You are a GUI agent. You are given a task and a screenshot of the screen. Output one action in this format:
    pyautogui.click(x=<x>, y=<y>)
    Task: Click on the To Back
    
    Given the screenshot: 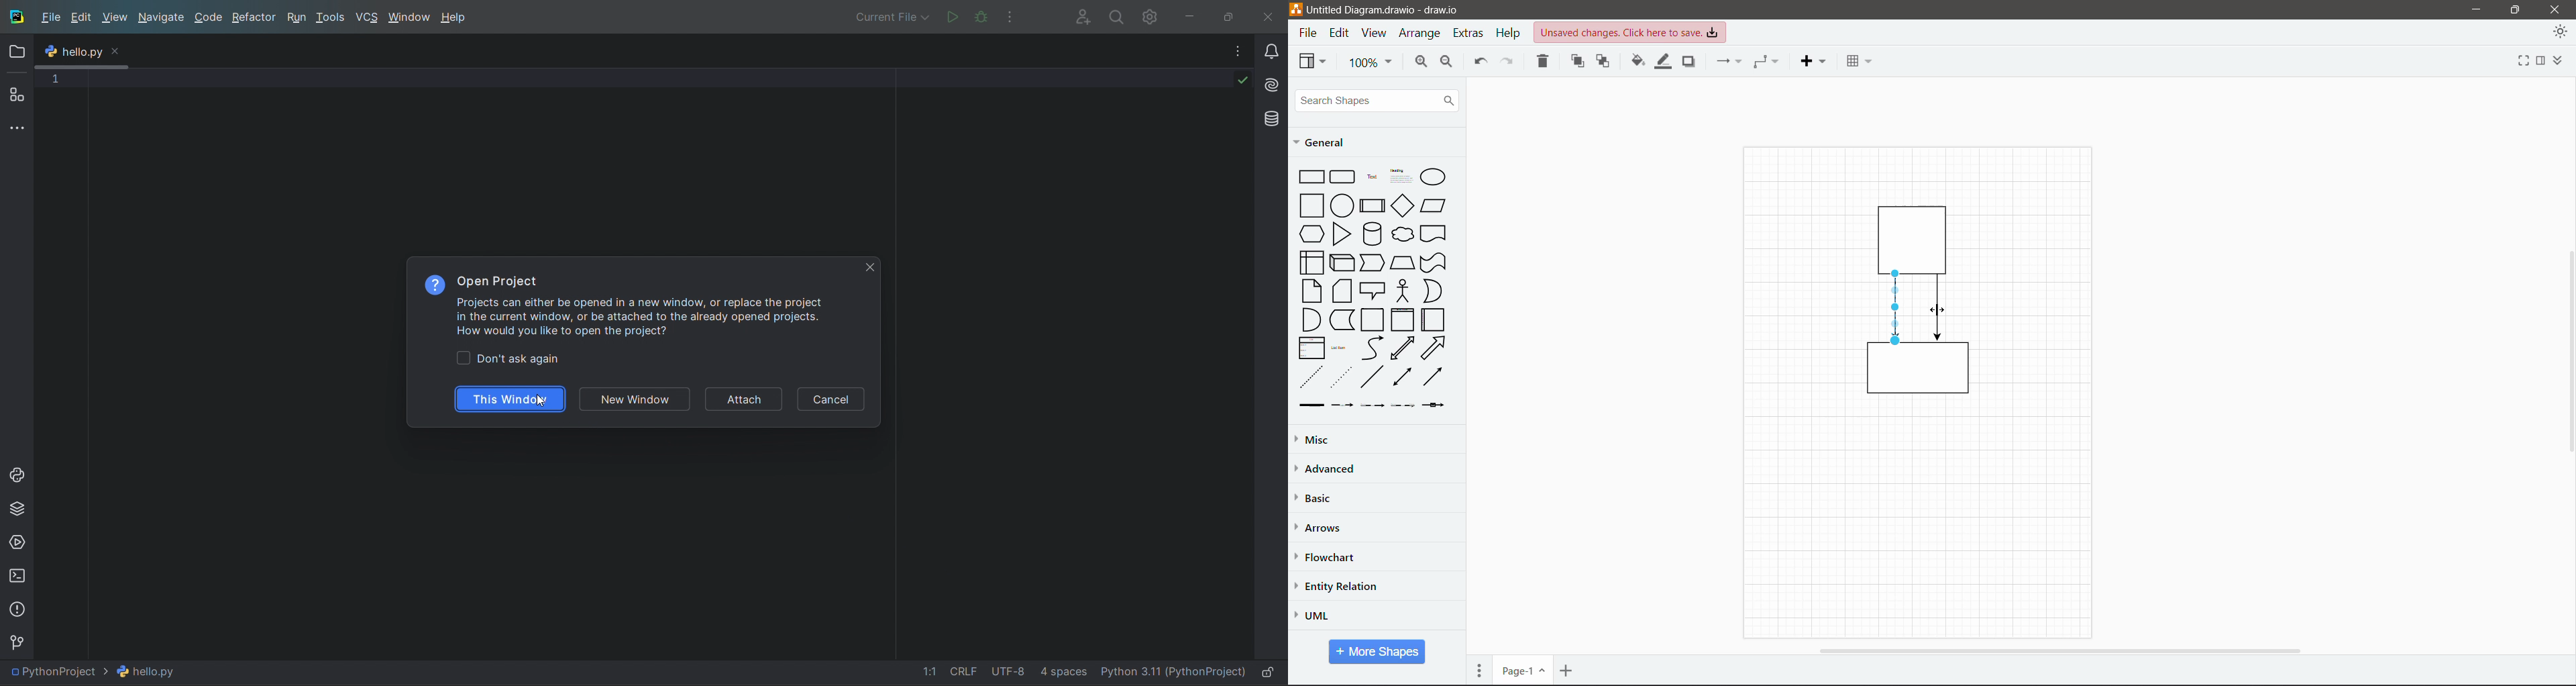 What is the action you would take?
    pyautogui.click(x=1604, y=62)
    